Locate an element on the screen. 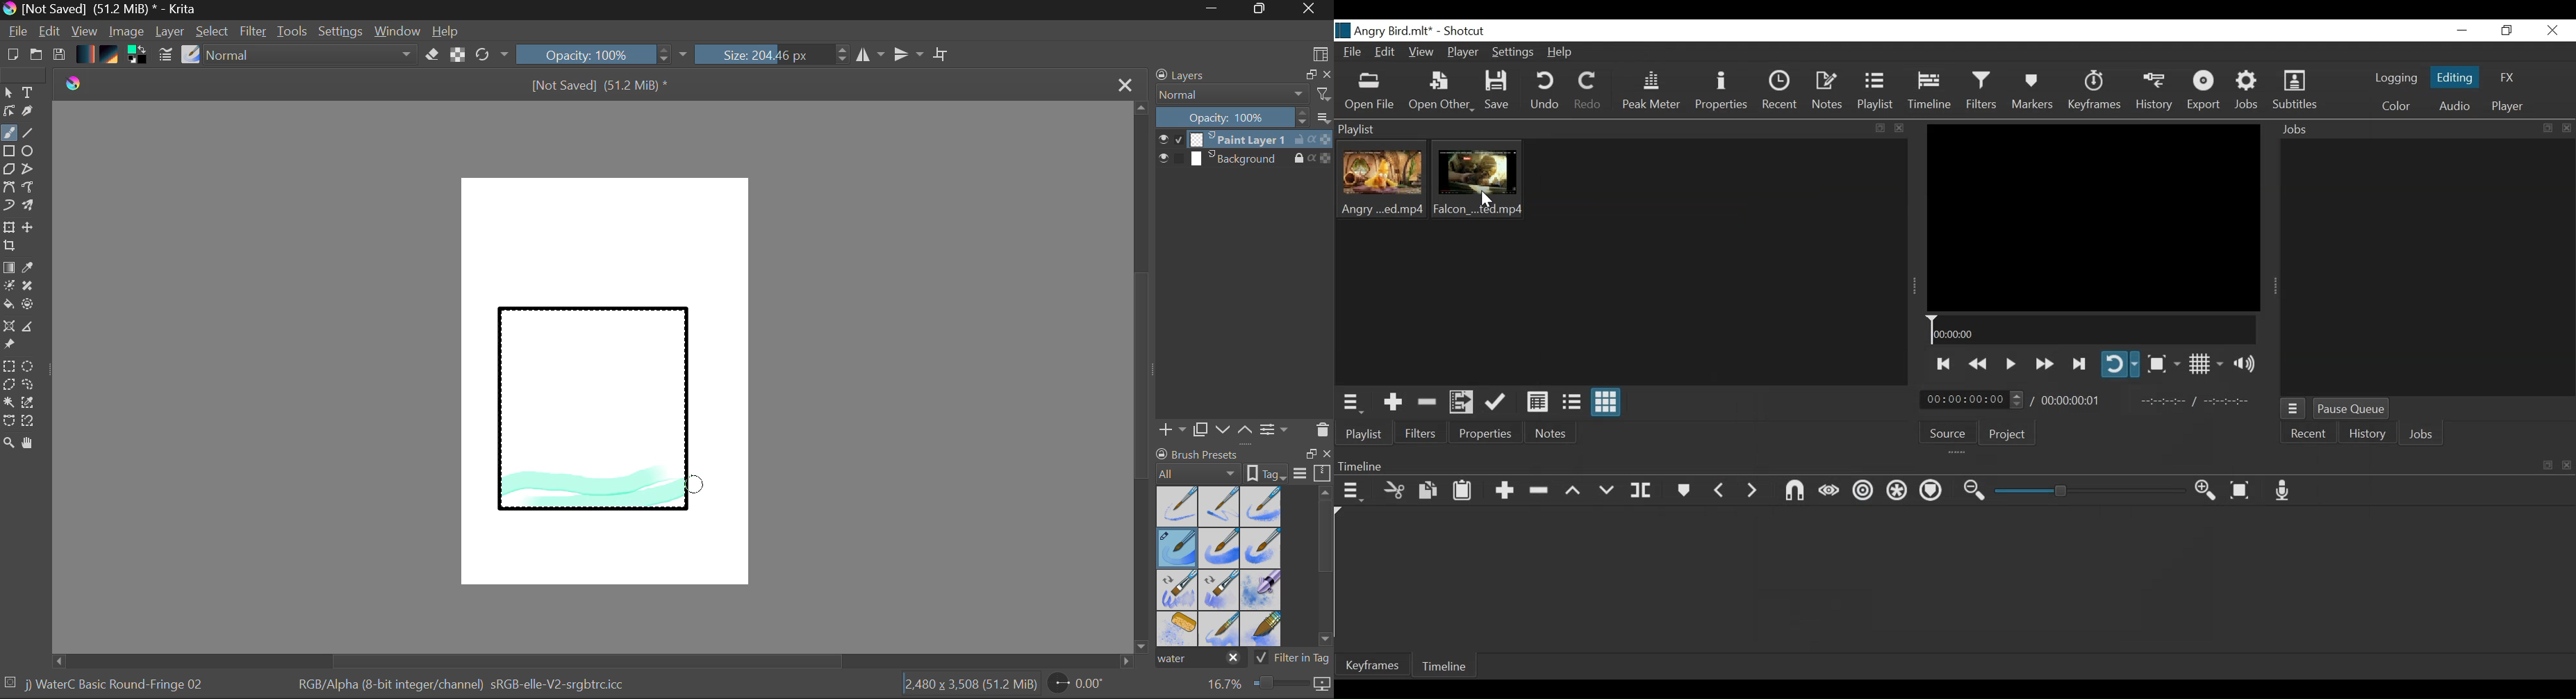  Next Marker is located at coordinates (1754, 490).